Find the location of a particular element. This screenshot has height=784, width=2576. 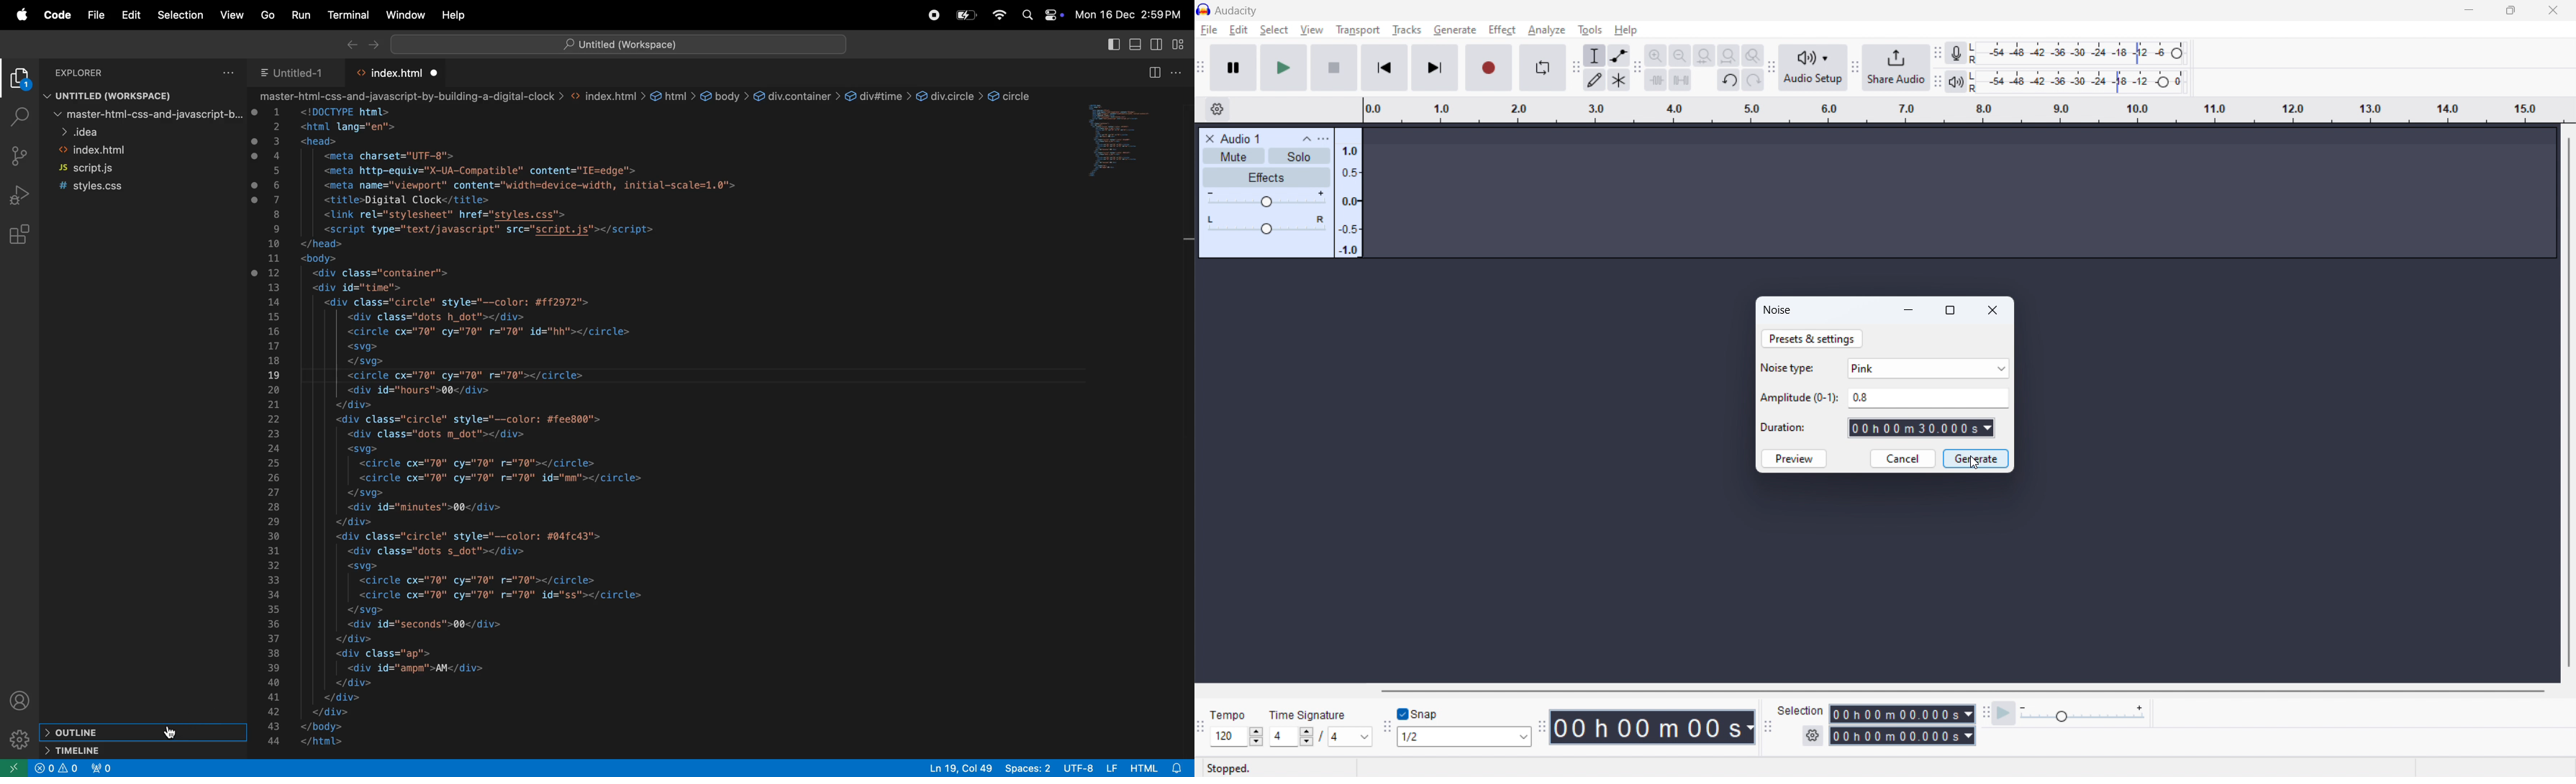

select snapping is located at coordinates (1466, 737).